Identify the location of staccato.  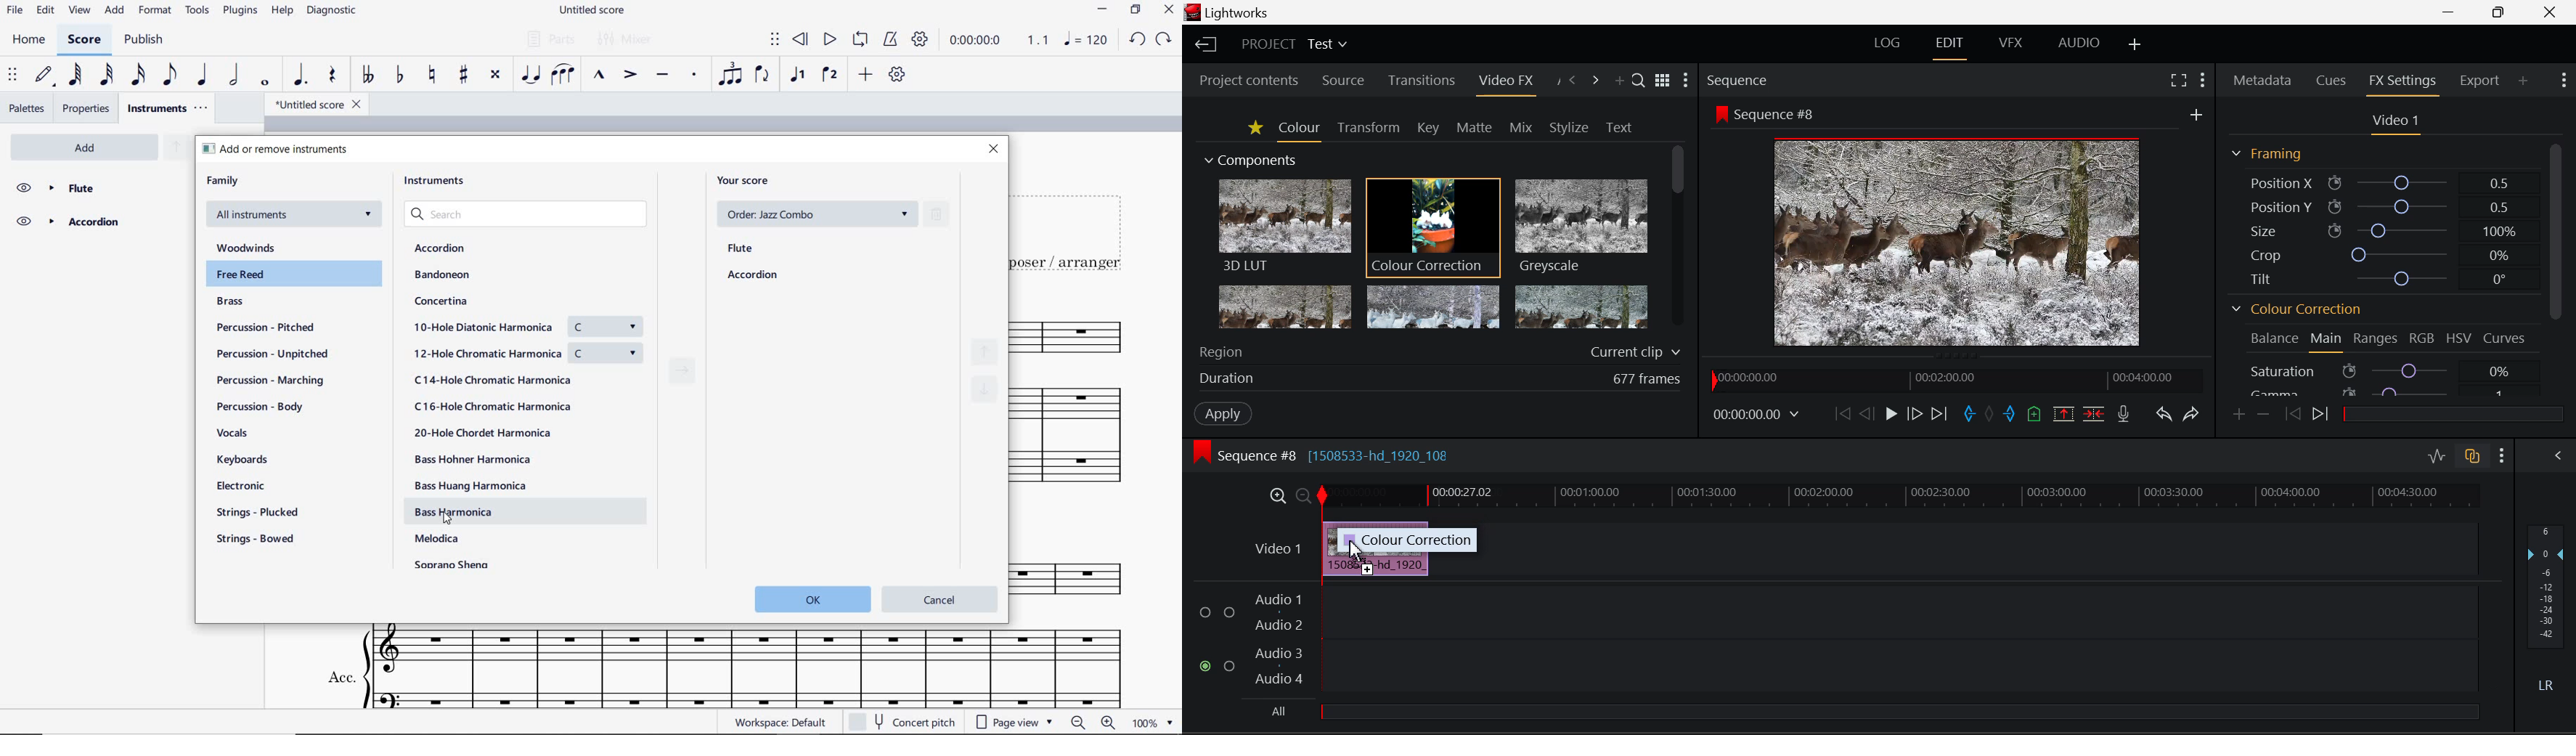
(694, 75).